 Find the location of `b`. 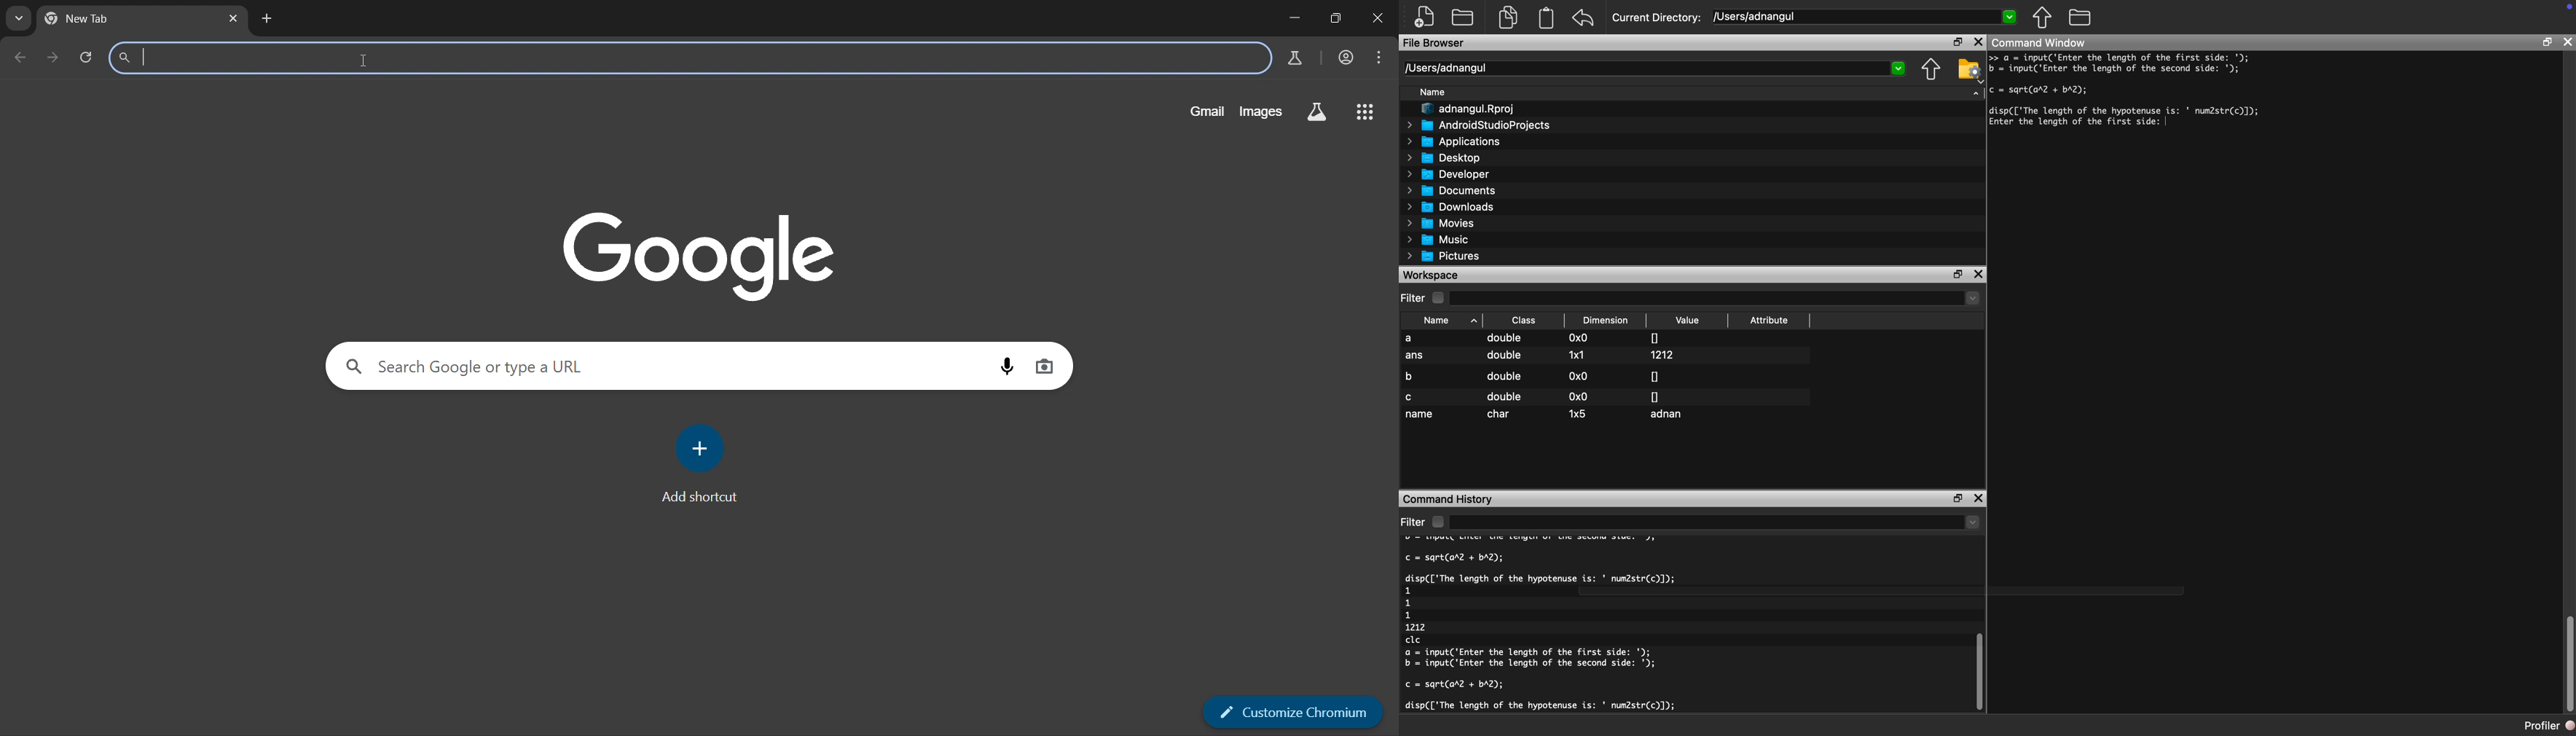

b is located at coordinates (1413, 375).